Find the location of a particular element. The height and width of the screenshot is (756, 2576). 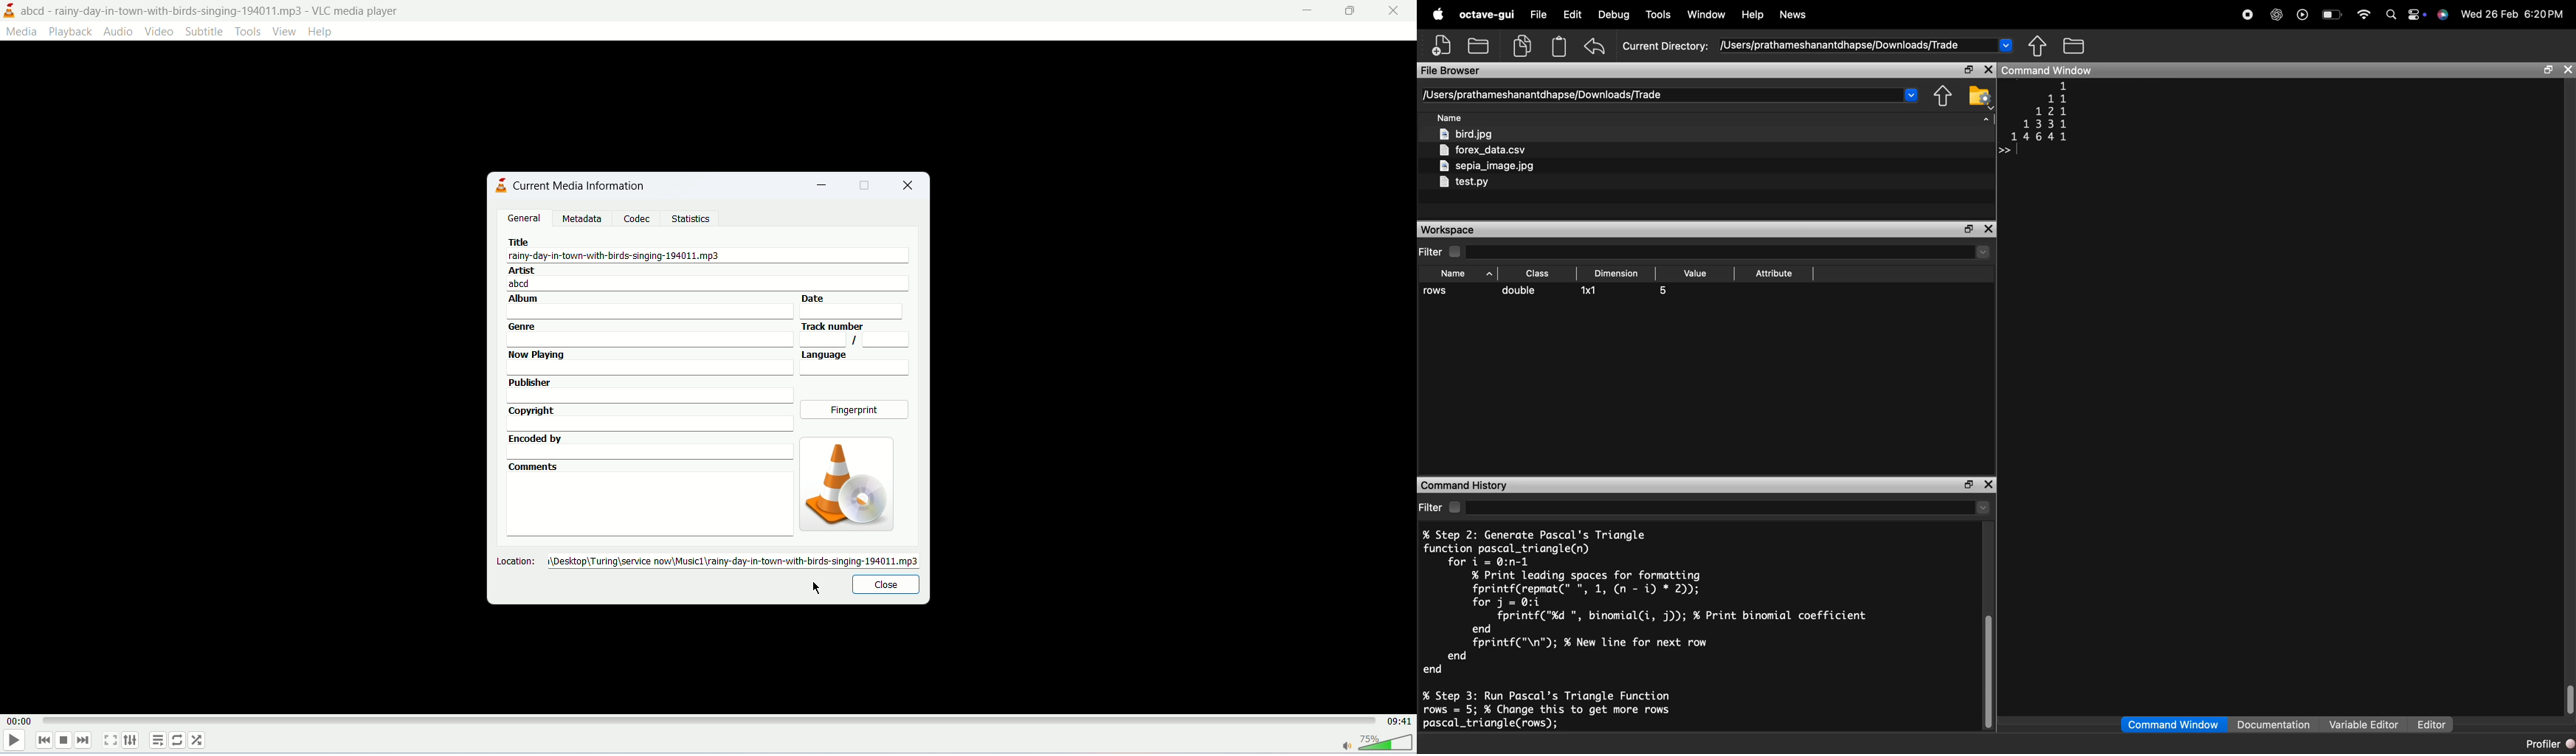

language is located at coordinates (857, 364).